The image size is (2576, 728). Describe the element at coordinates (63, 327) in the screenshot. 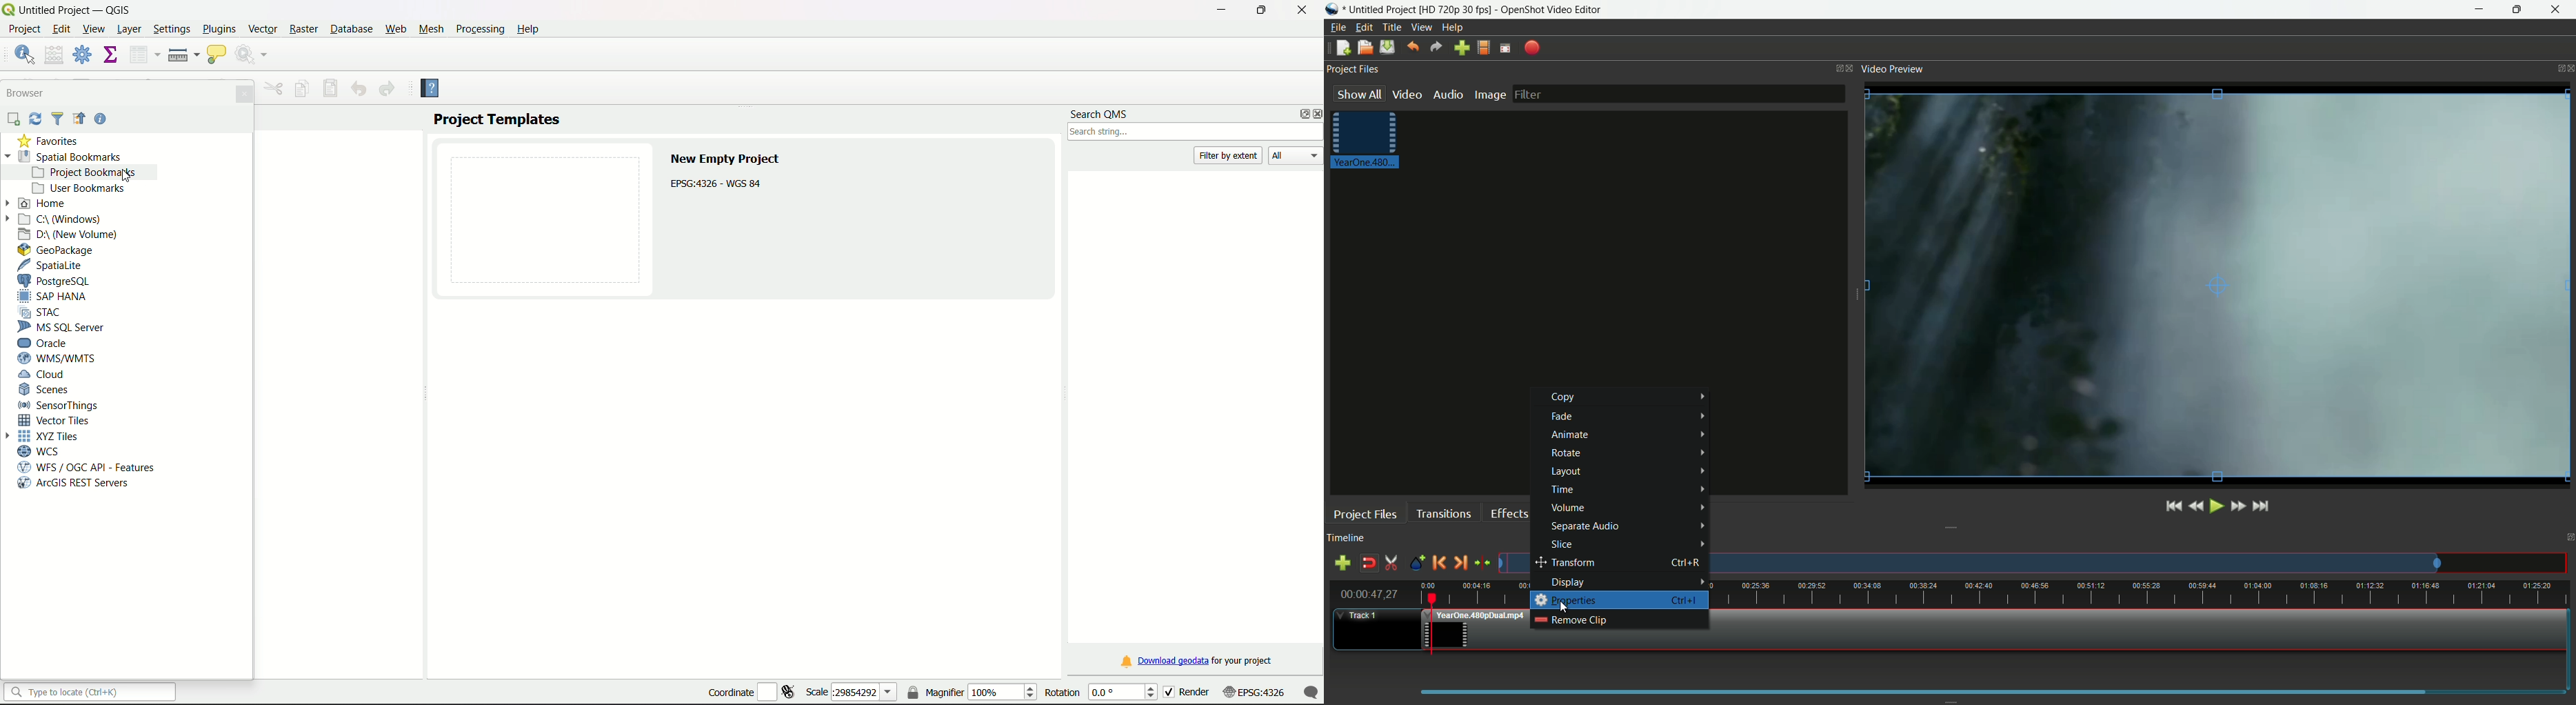

I see `MS SQL Server` at that location.